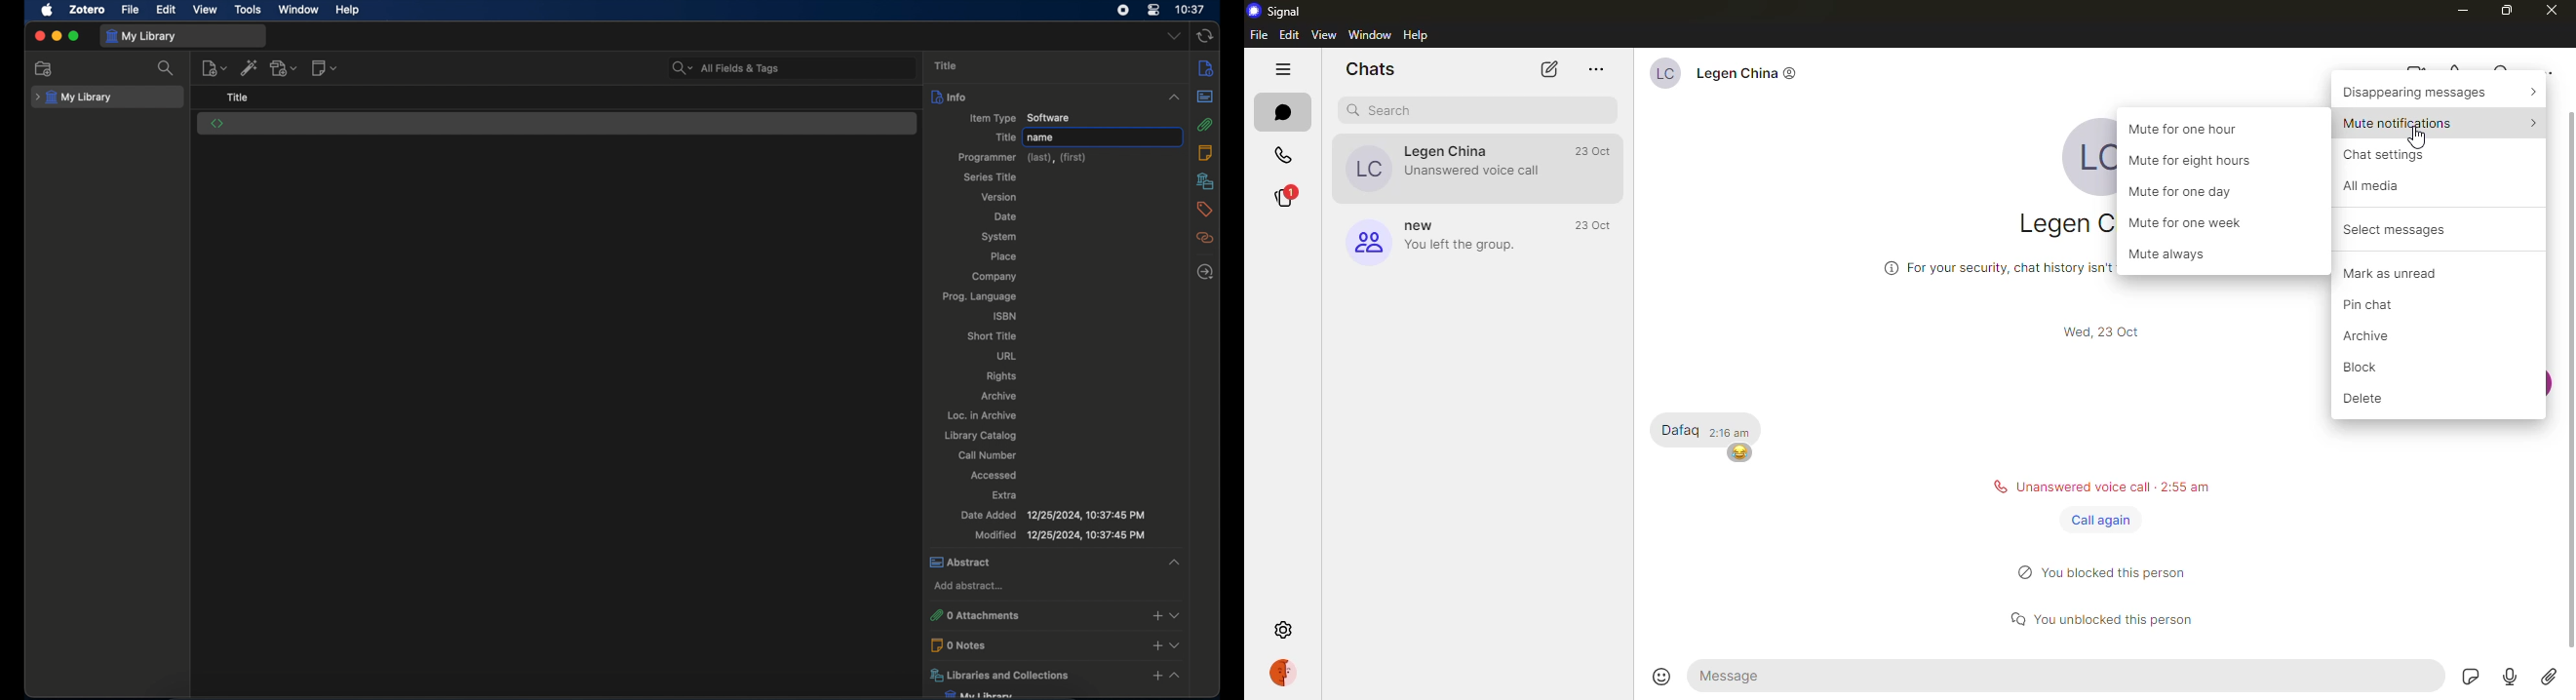 The height and width of the screenshot is (700, 2576). I want to click on view, so click(206, 10).